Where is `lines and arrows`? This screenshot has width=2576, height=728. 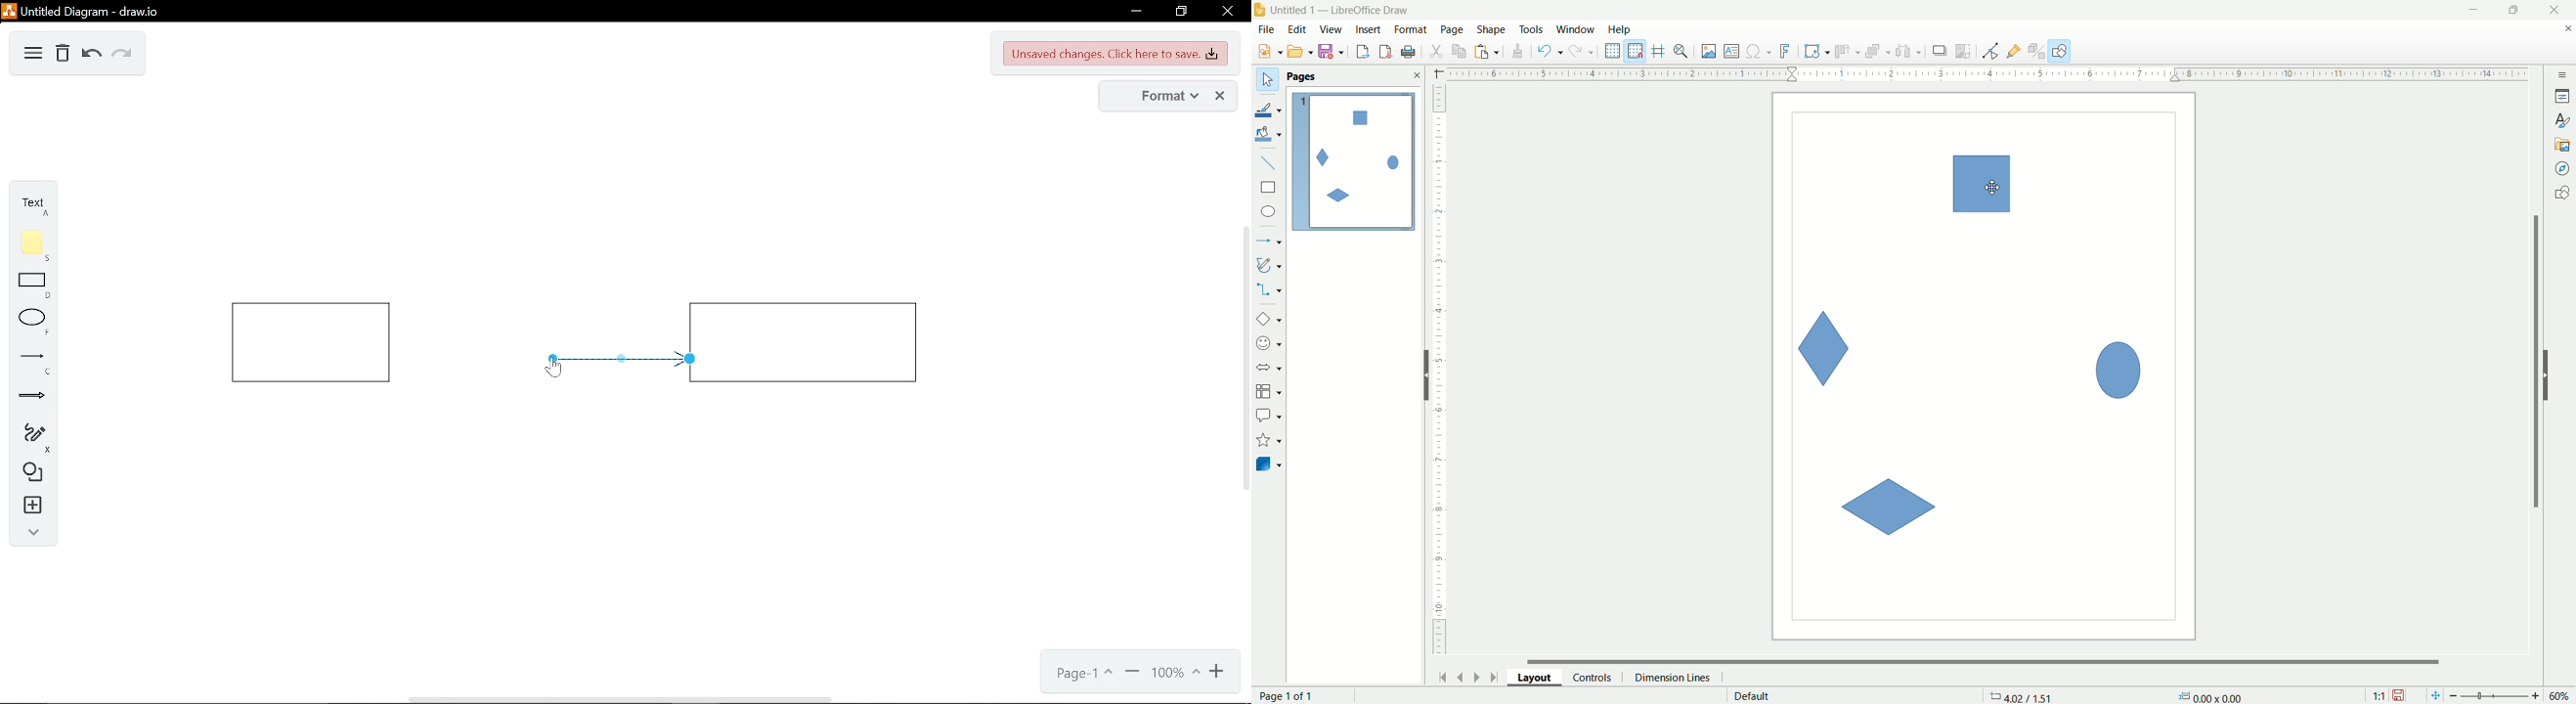 lines and arrows is located at coordinates (1270, 242).